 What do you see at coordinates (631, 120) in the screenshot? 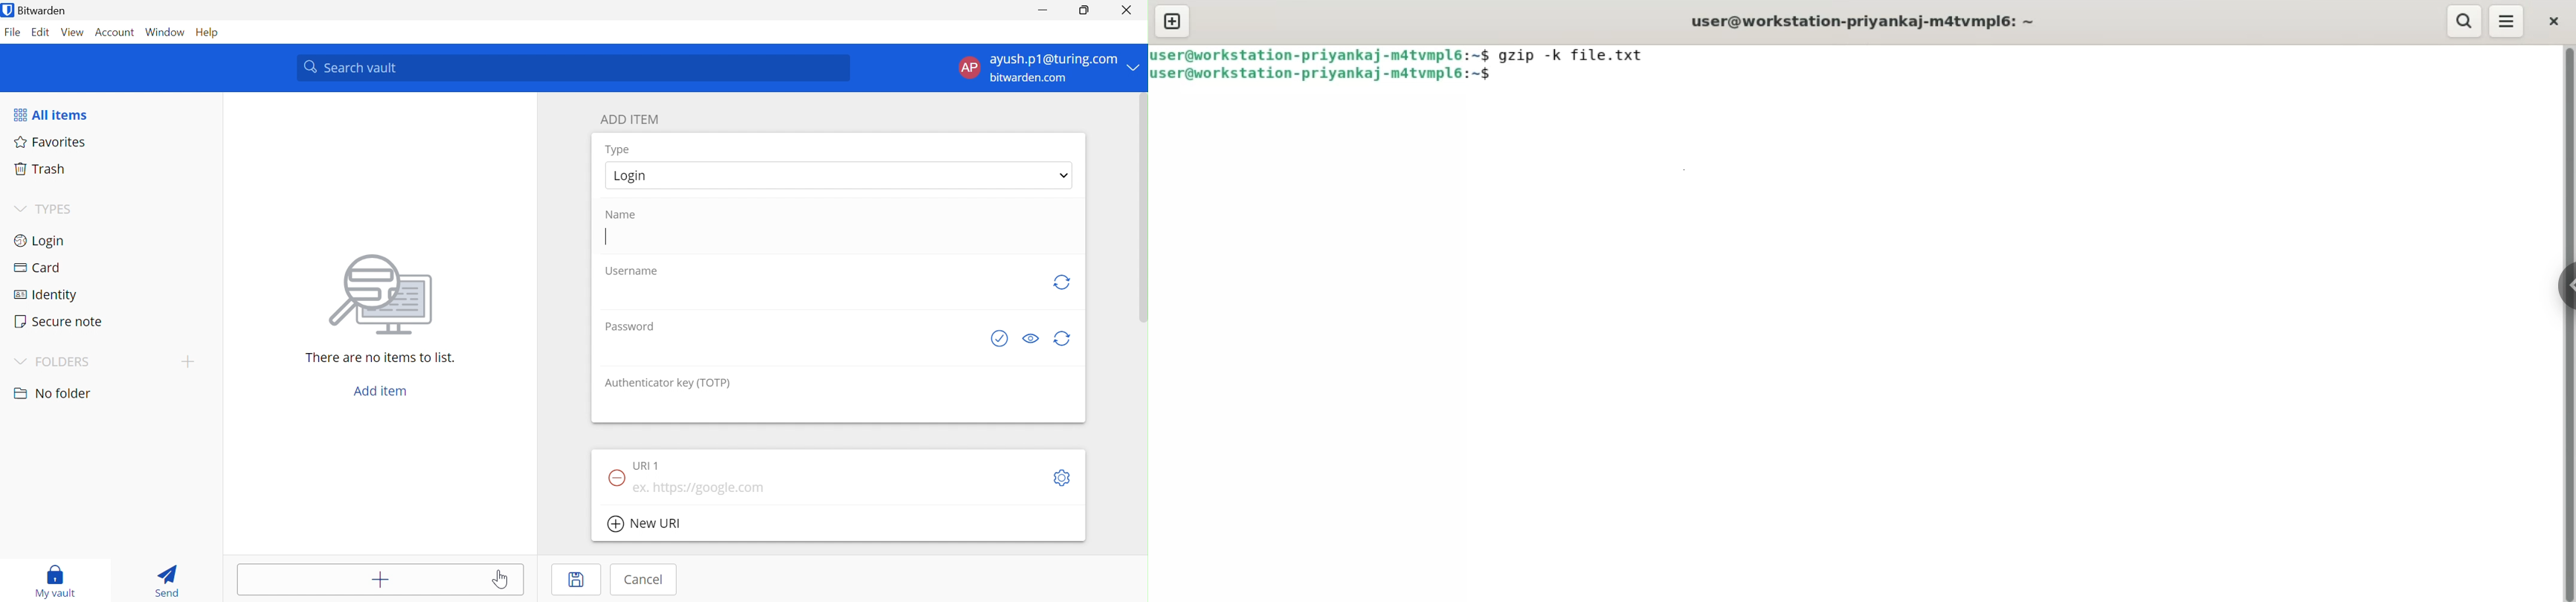
I see `ADD ITEM` at bounding box center [631, 120].